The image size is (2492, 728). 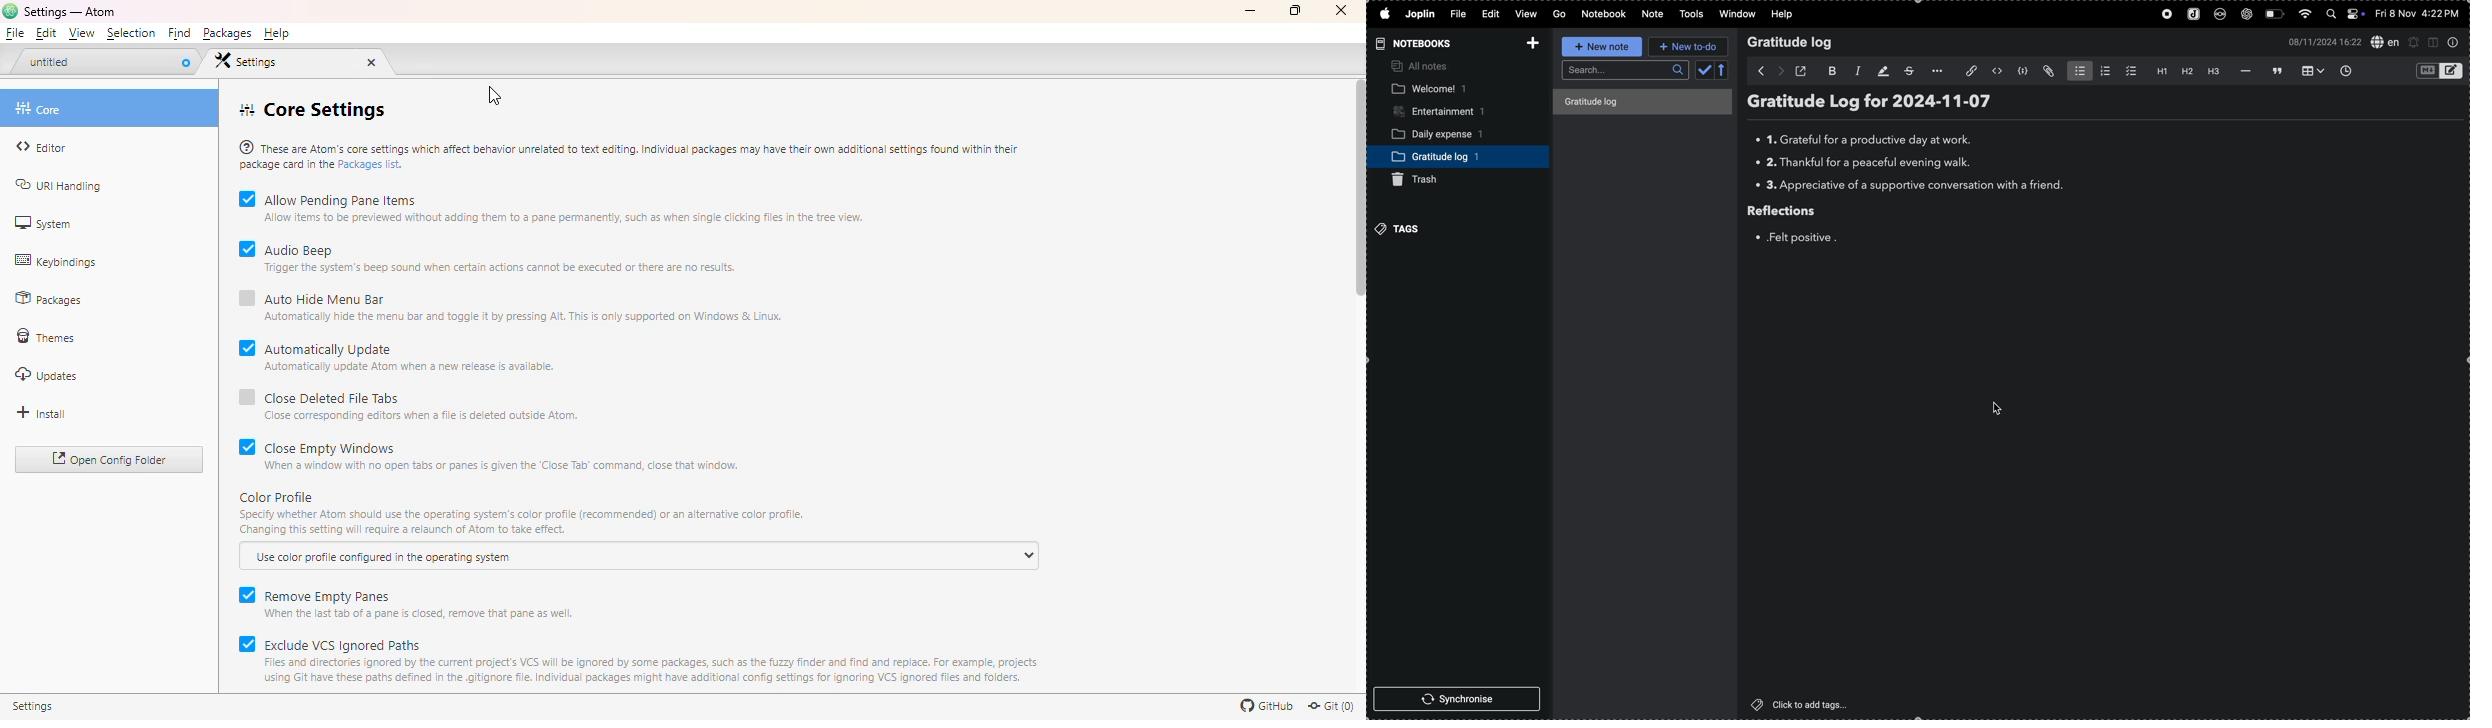 I want to click on insert link, so click(x=1968, y=70).